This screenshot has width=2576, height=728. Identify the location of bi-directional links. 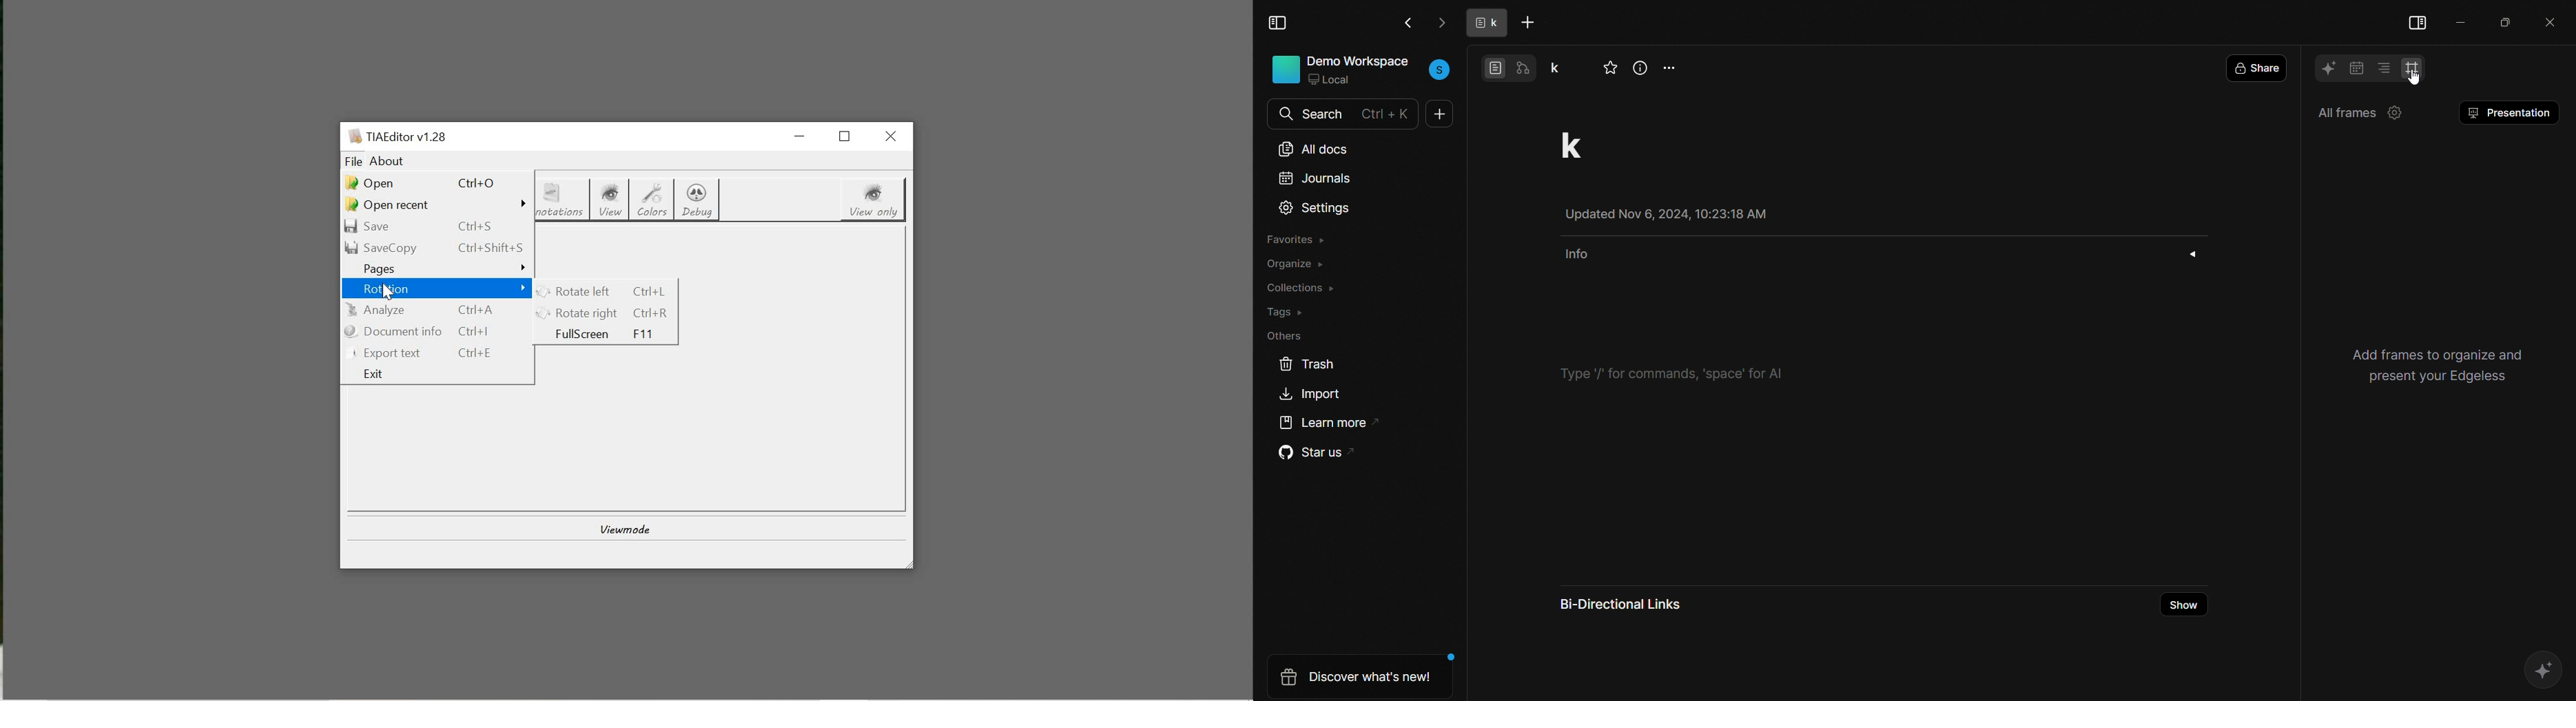
(1633, 603).